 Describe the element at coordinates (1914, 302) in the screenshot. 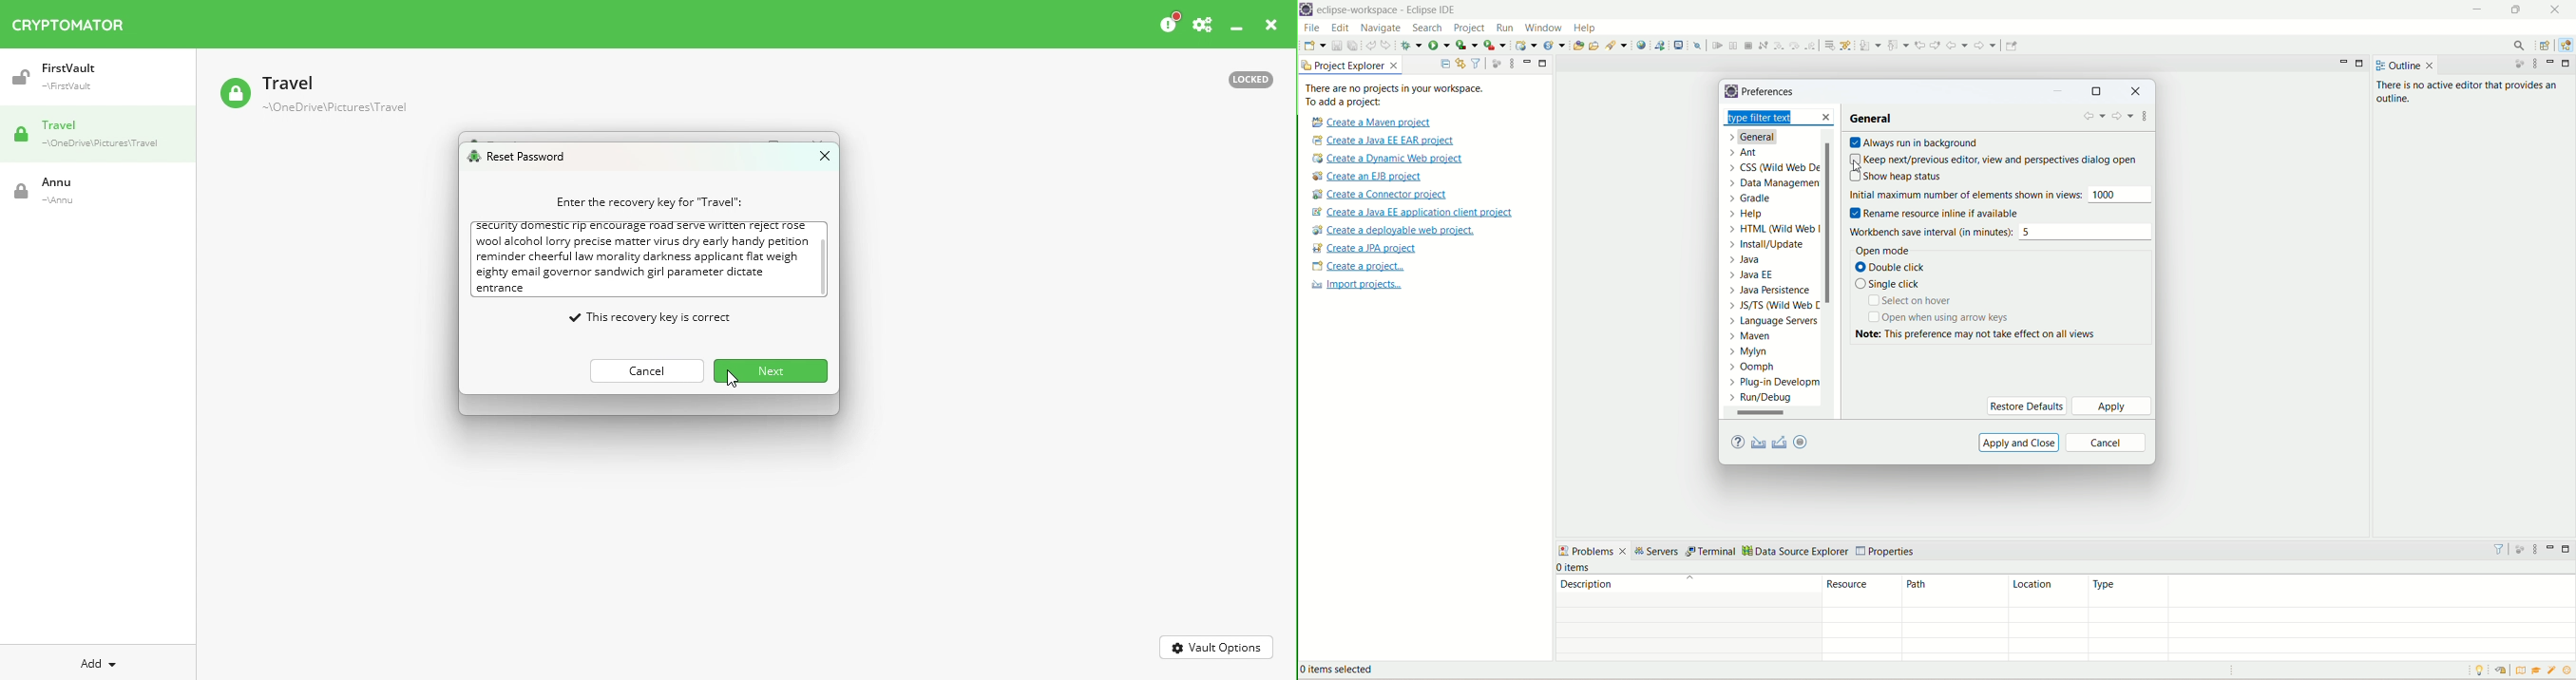

I see `select on hover` at that location.